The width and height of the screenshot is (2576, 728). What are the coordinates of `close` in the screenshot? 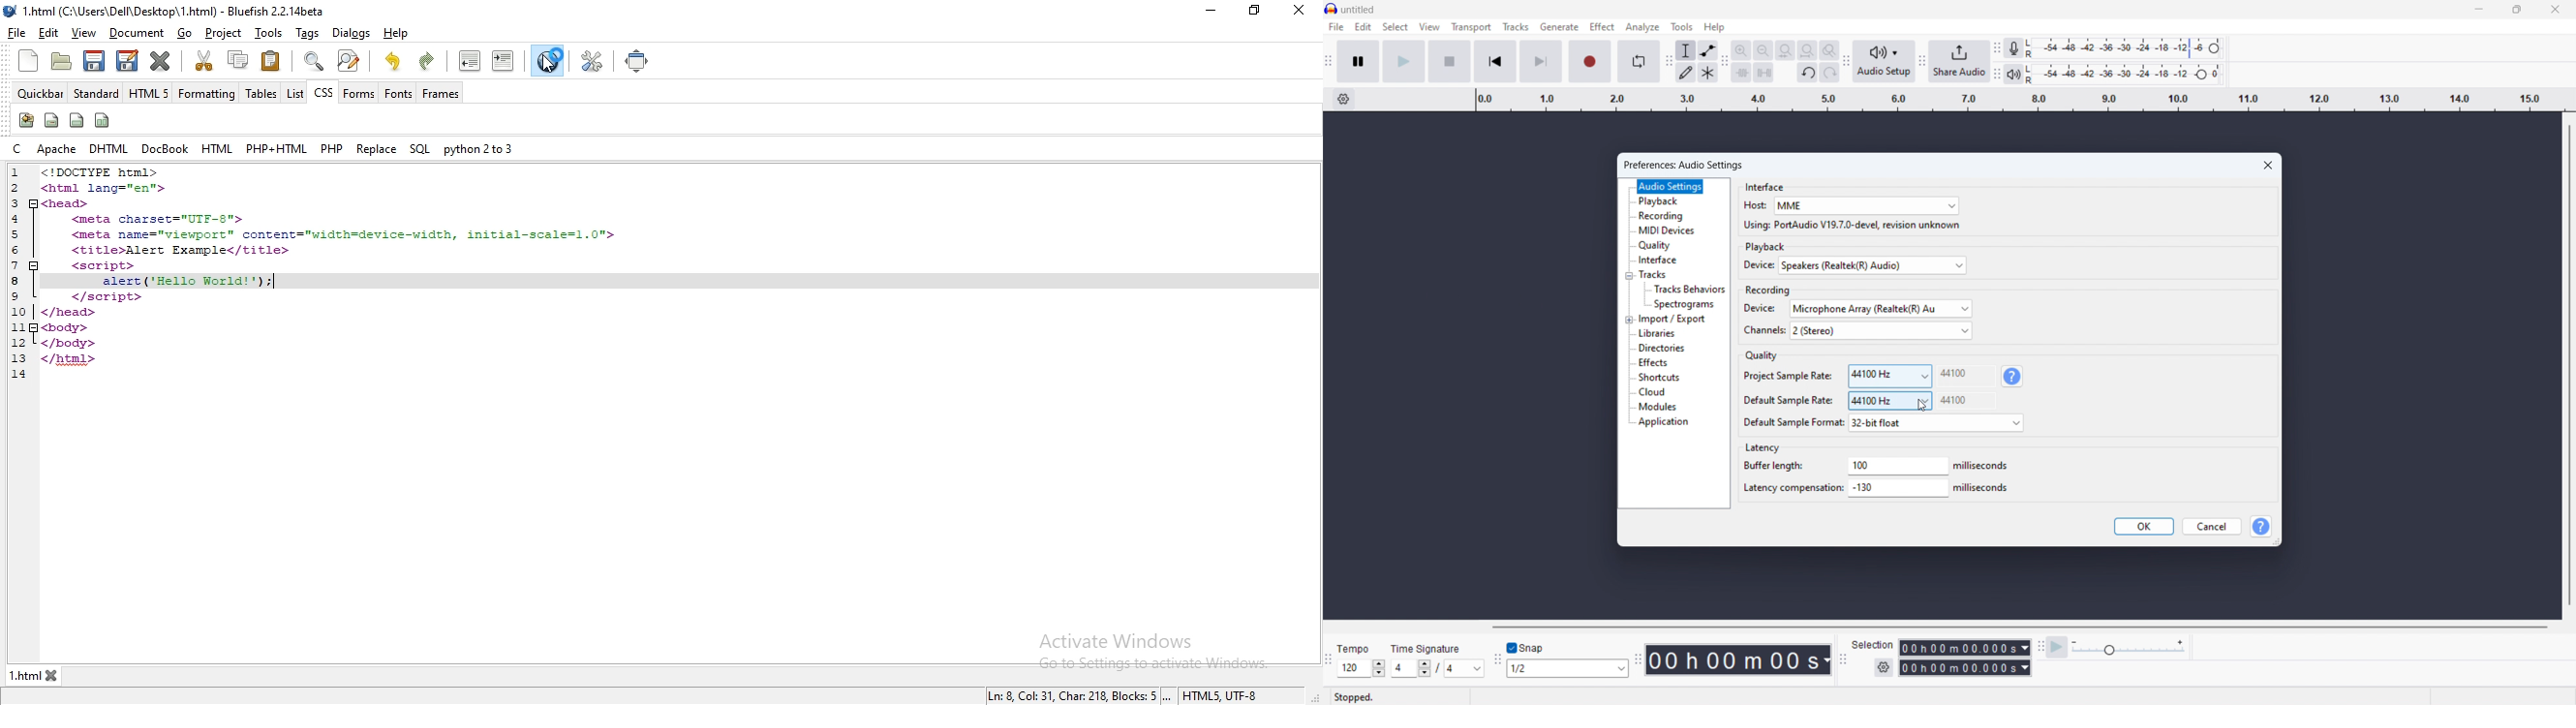 It's located at (2556, 8).